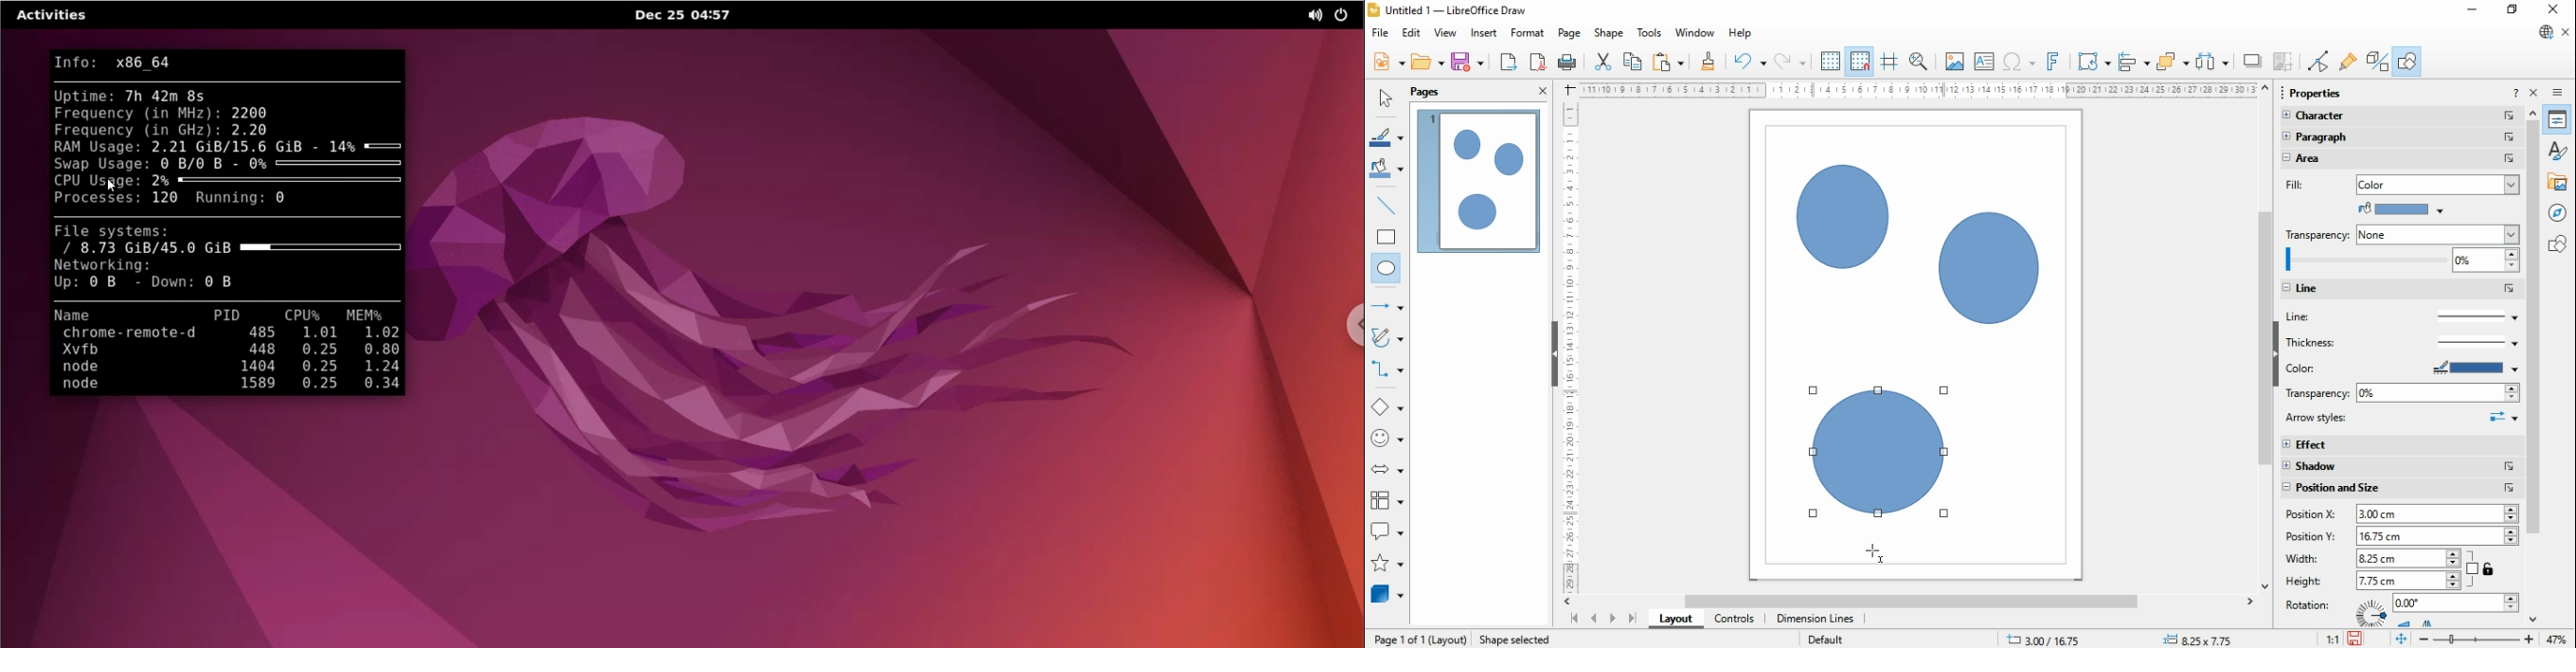 This screenshot has height=672, width=2576. What do you see at coordinates (2402, 419) in the screenshot?
I see `arrow styles` at bounding box center [2402, 419].